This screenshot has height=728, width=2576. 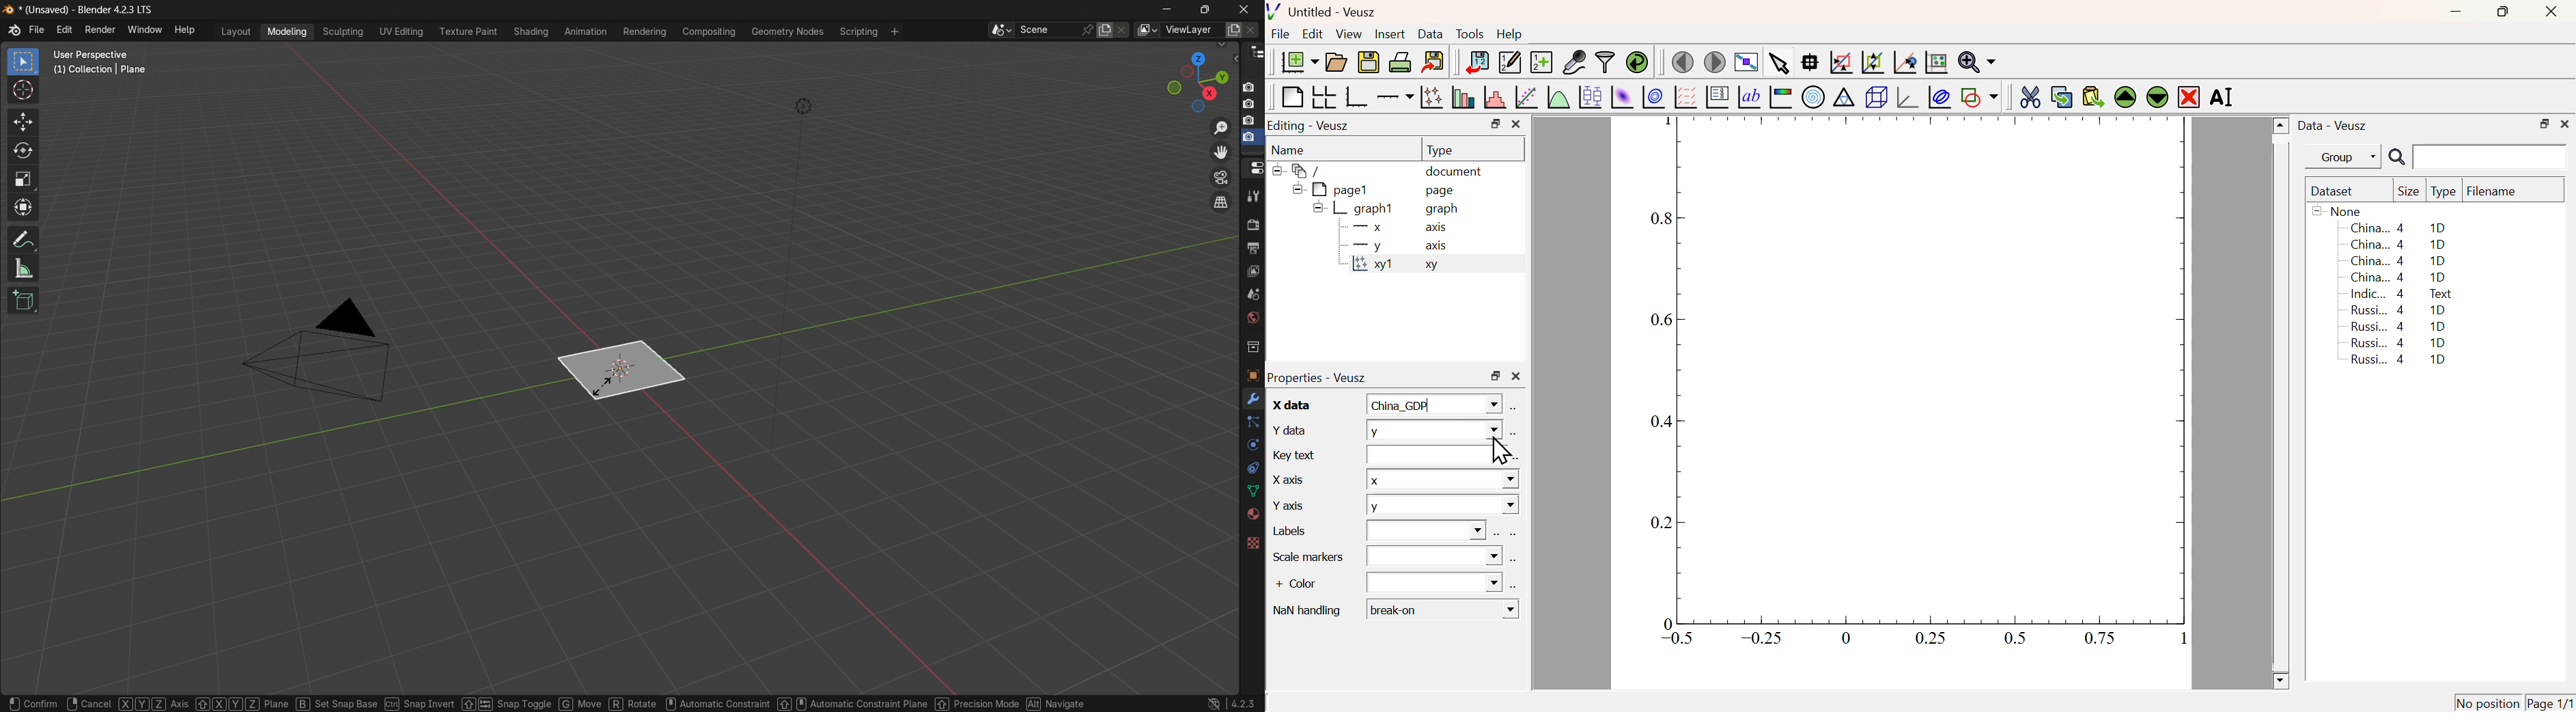 I want to click on View, so click(x=1348, y=35).